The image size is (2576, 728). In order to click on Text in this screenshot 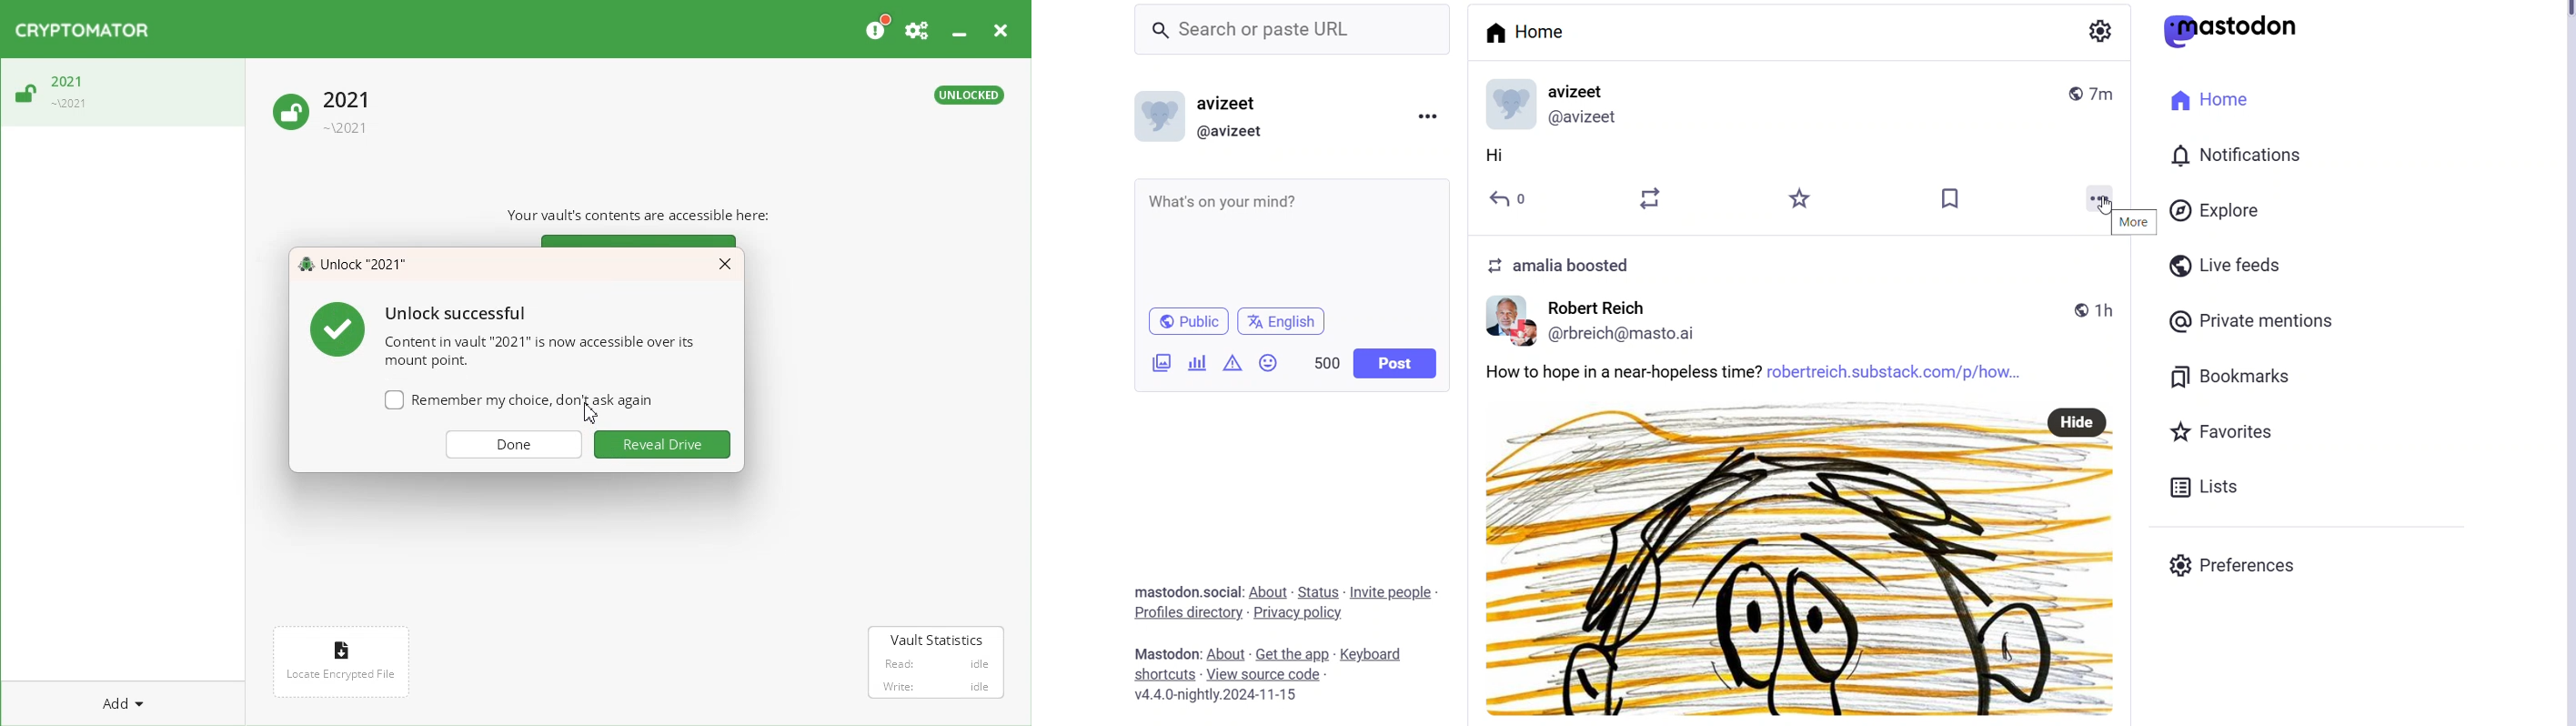, I will do `click(1163, 653)`.